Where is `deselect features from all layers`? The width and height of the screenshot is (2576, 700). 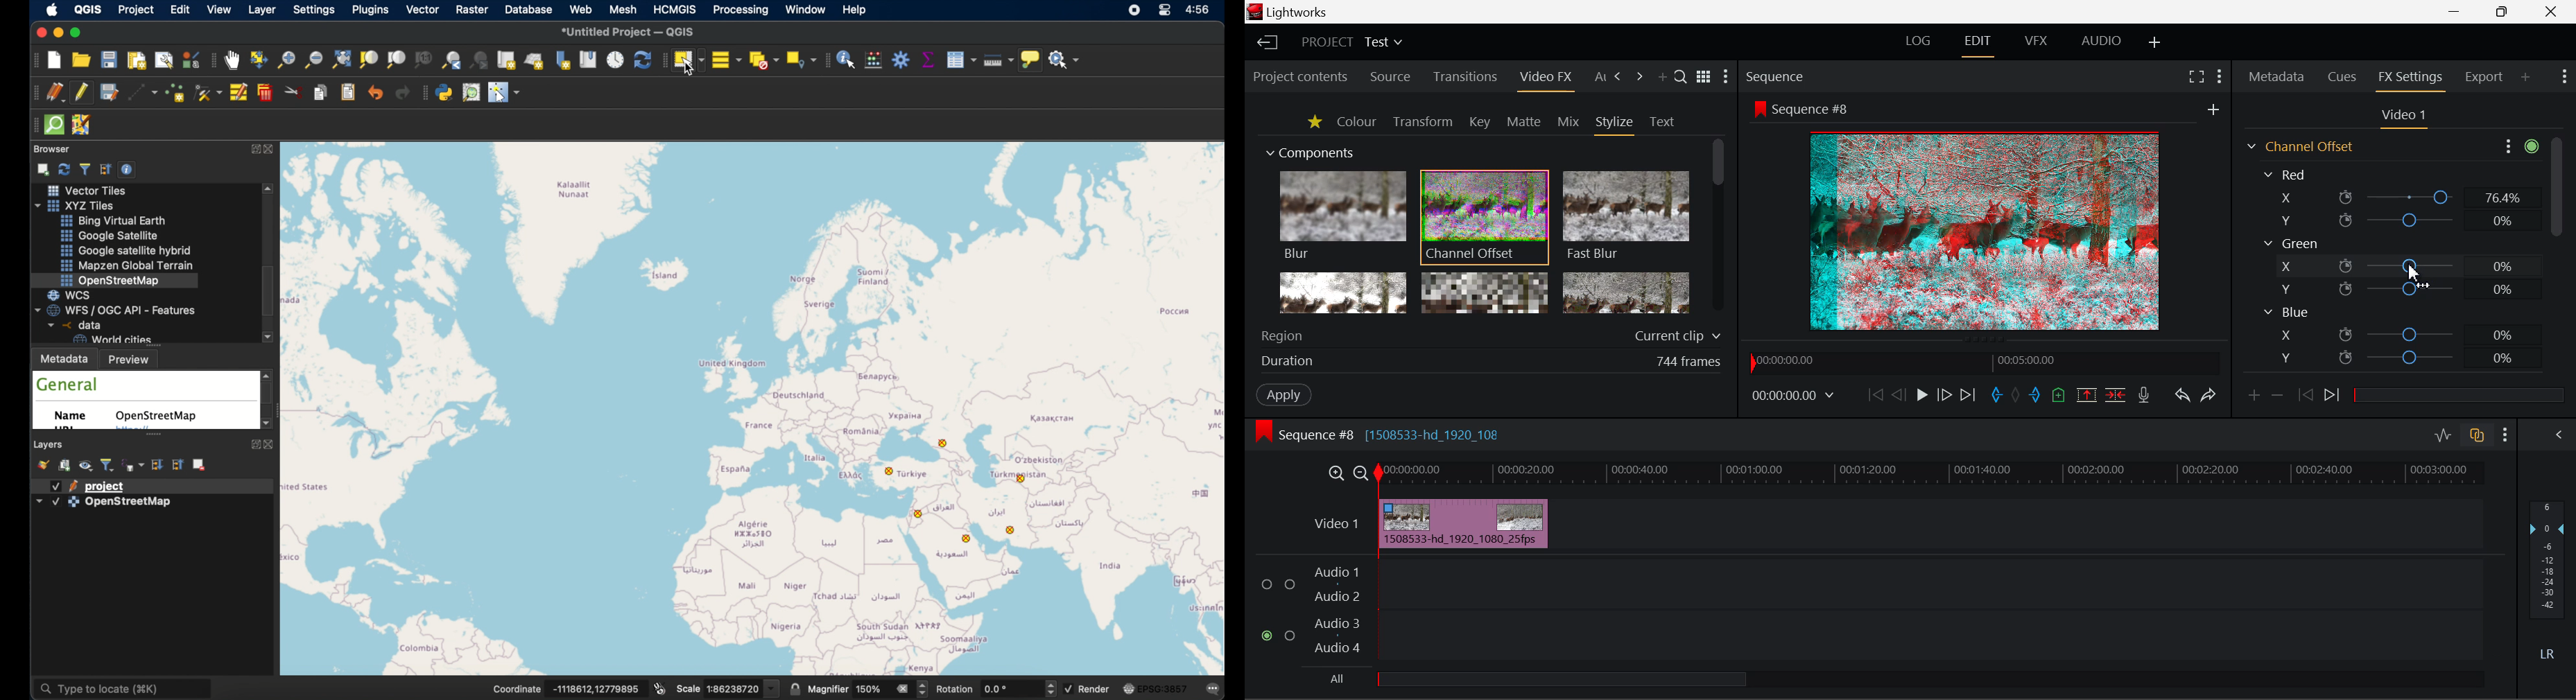
deselect features from all layers is located at coordinates (764, 61).